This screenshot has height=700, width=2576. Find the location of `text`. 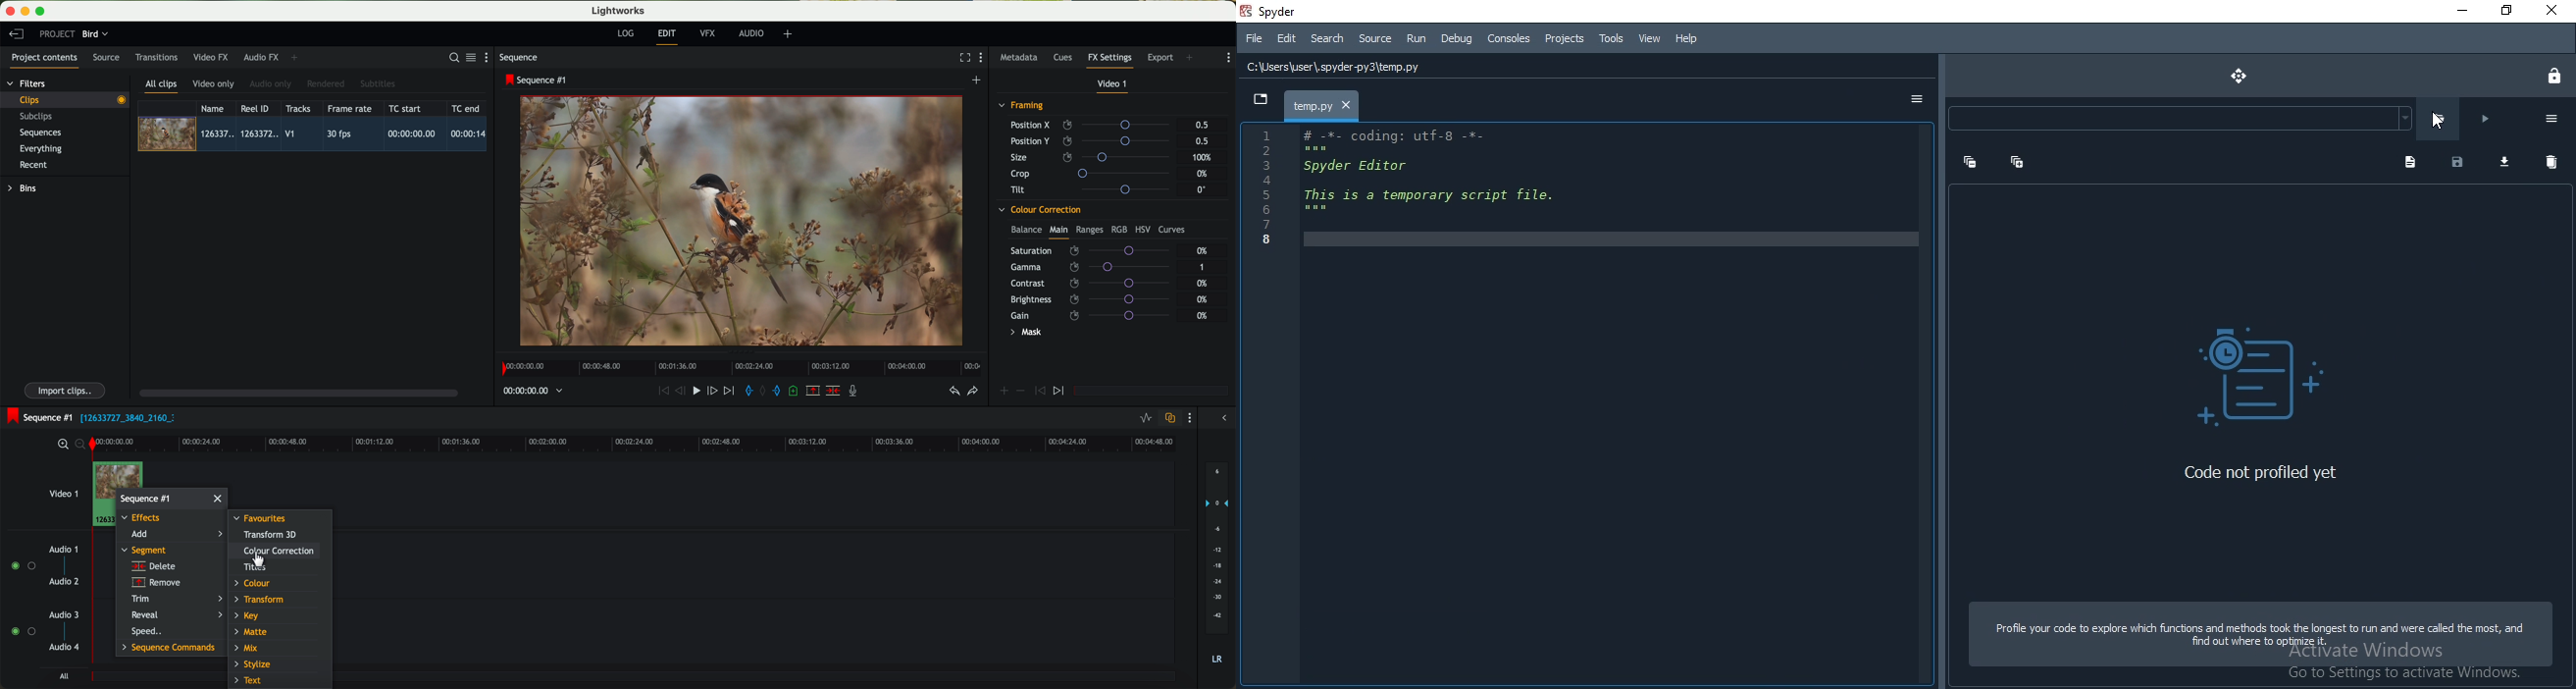

text is located at coordinates (248, 680).